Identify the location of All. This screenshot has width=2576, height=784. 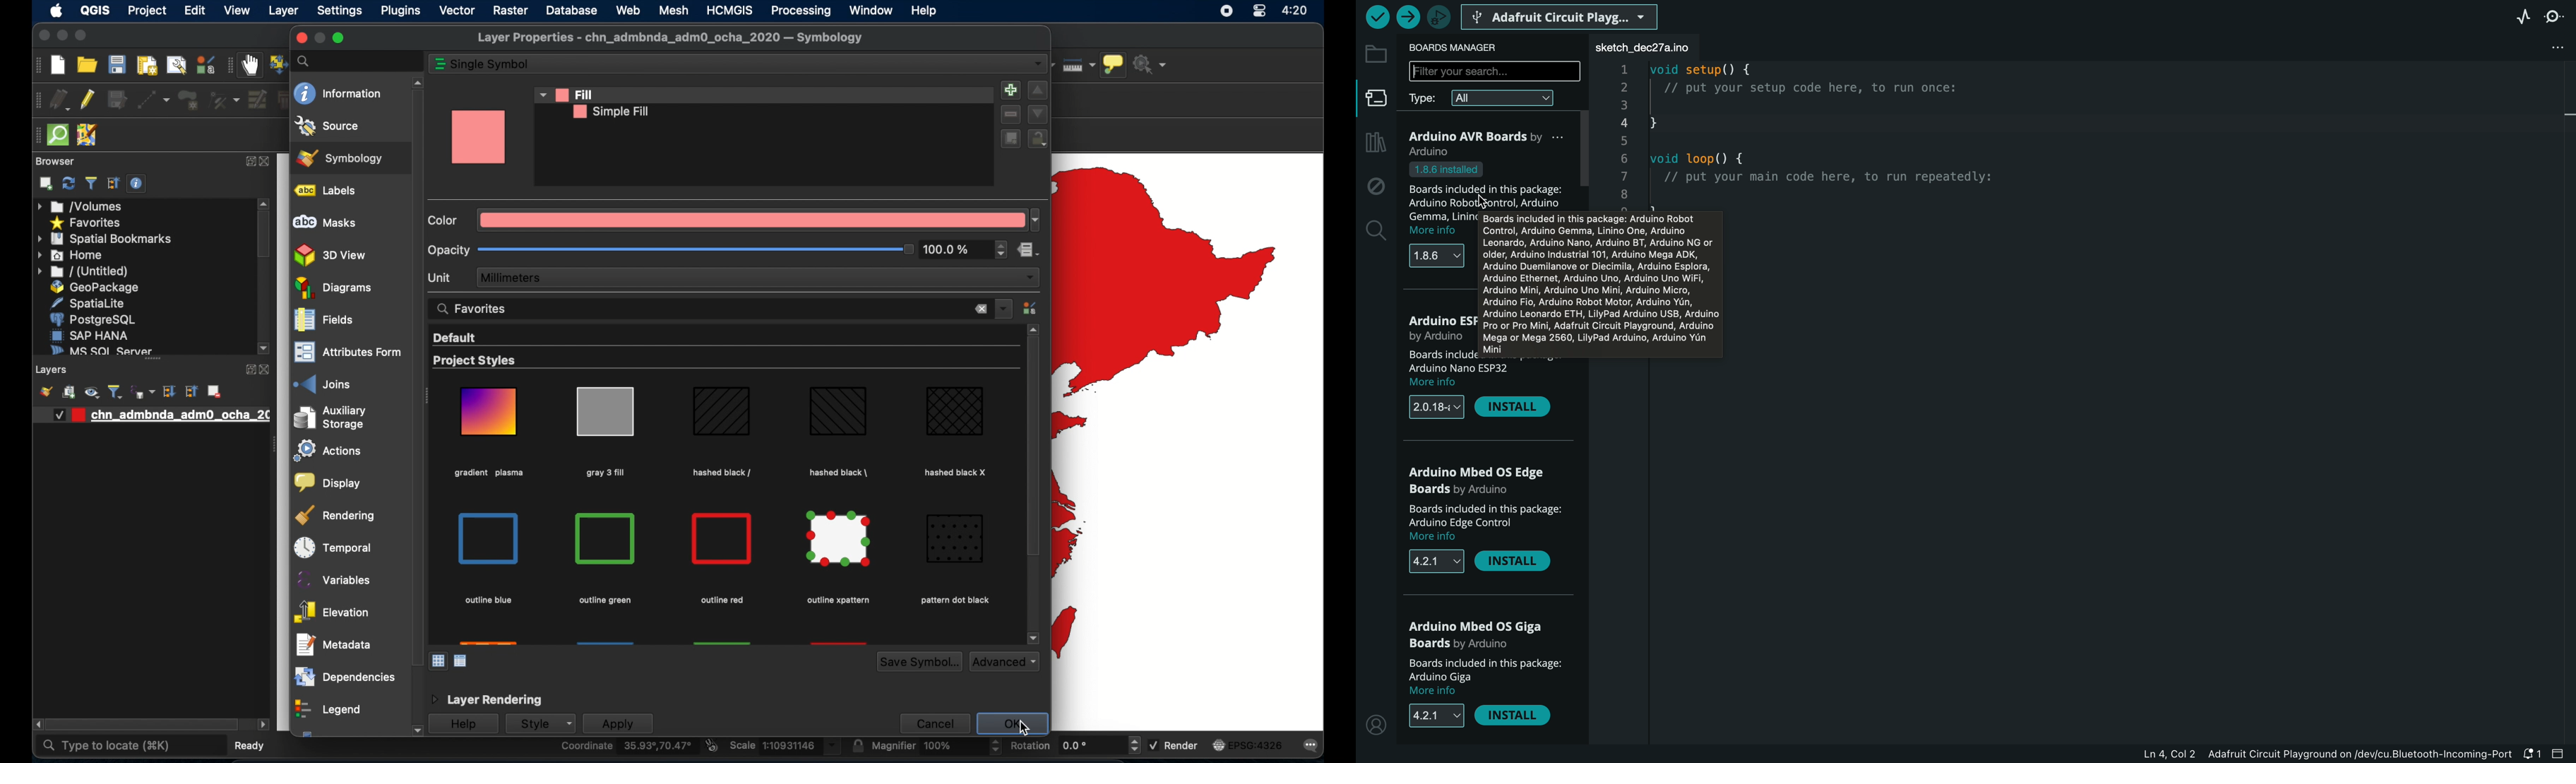
(1505, 98).